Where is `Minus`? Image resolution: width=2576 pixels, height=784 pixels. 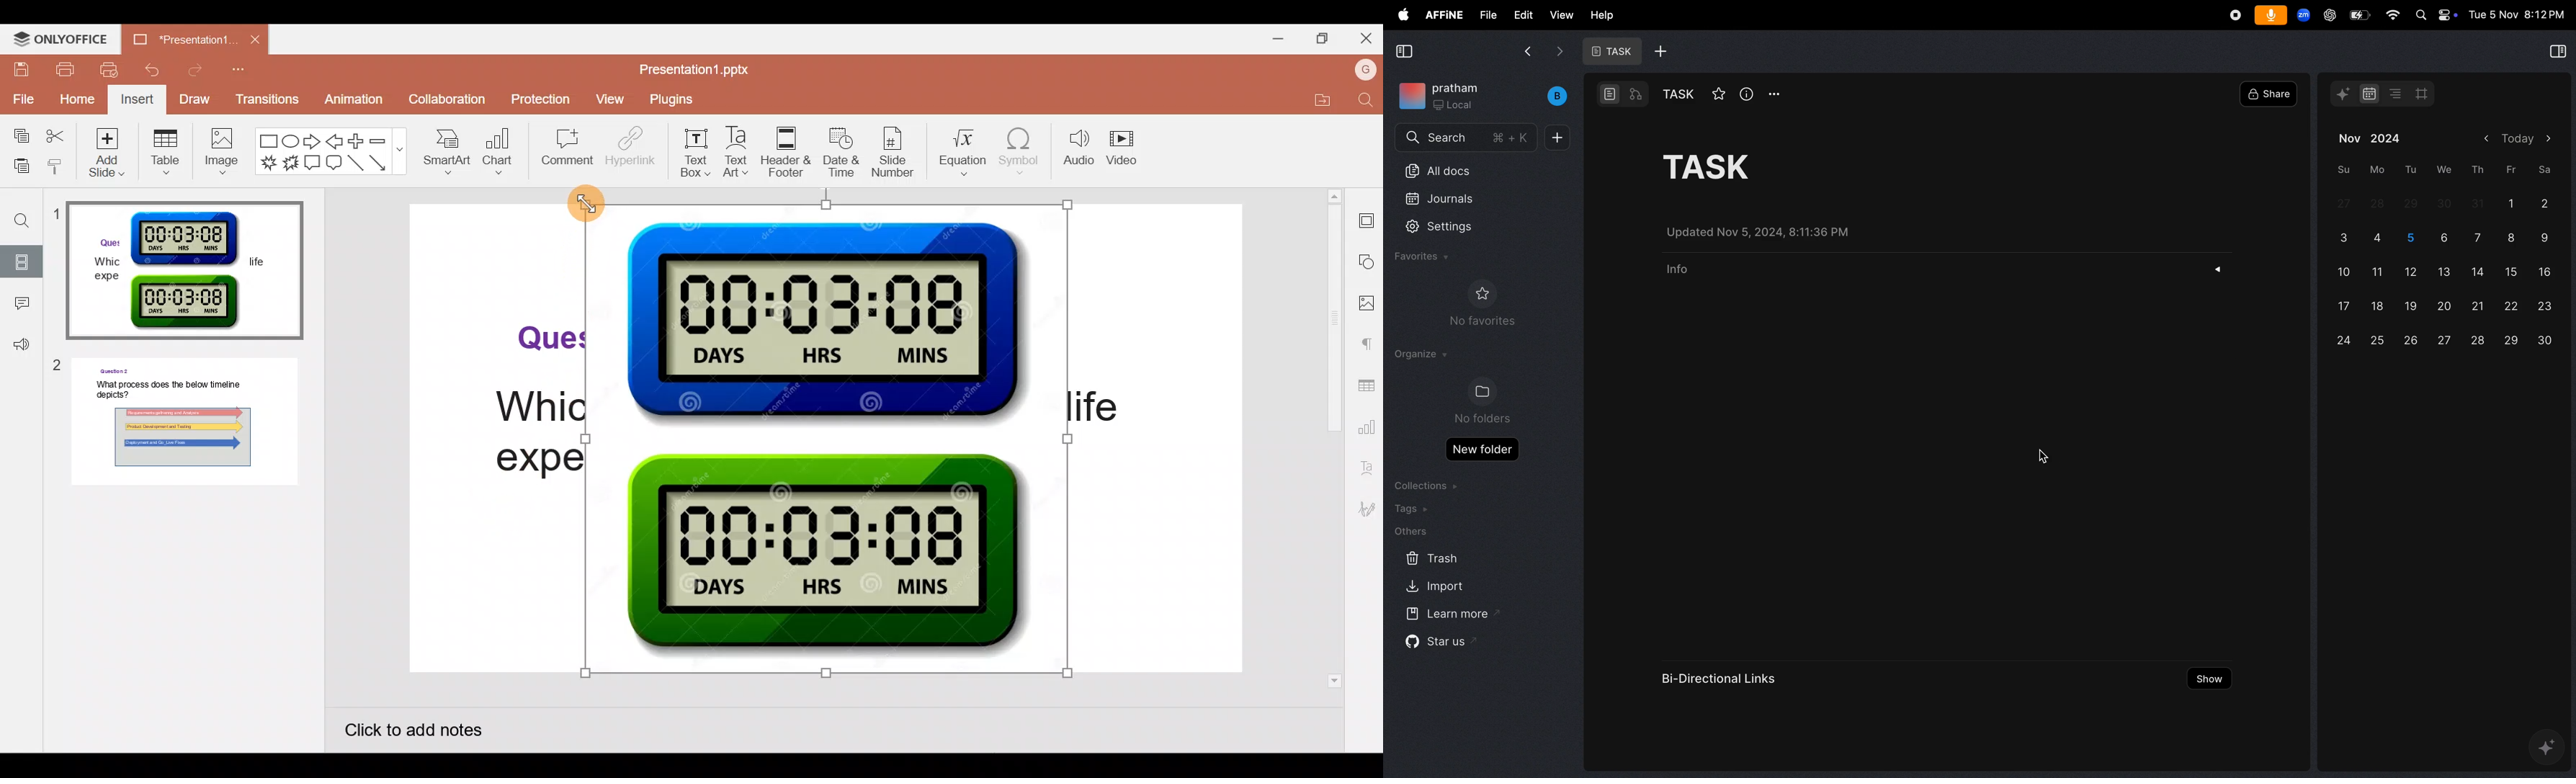
Minus is located at coordinates (385, 139).